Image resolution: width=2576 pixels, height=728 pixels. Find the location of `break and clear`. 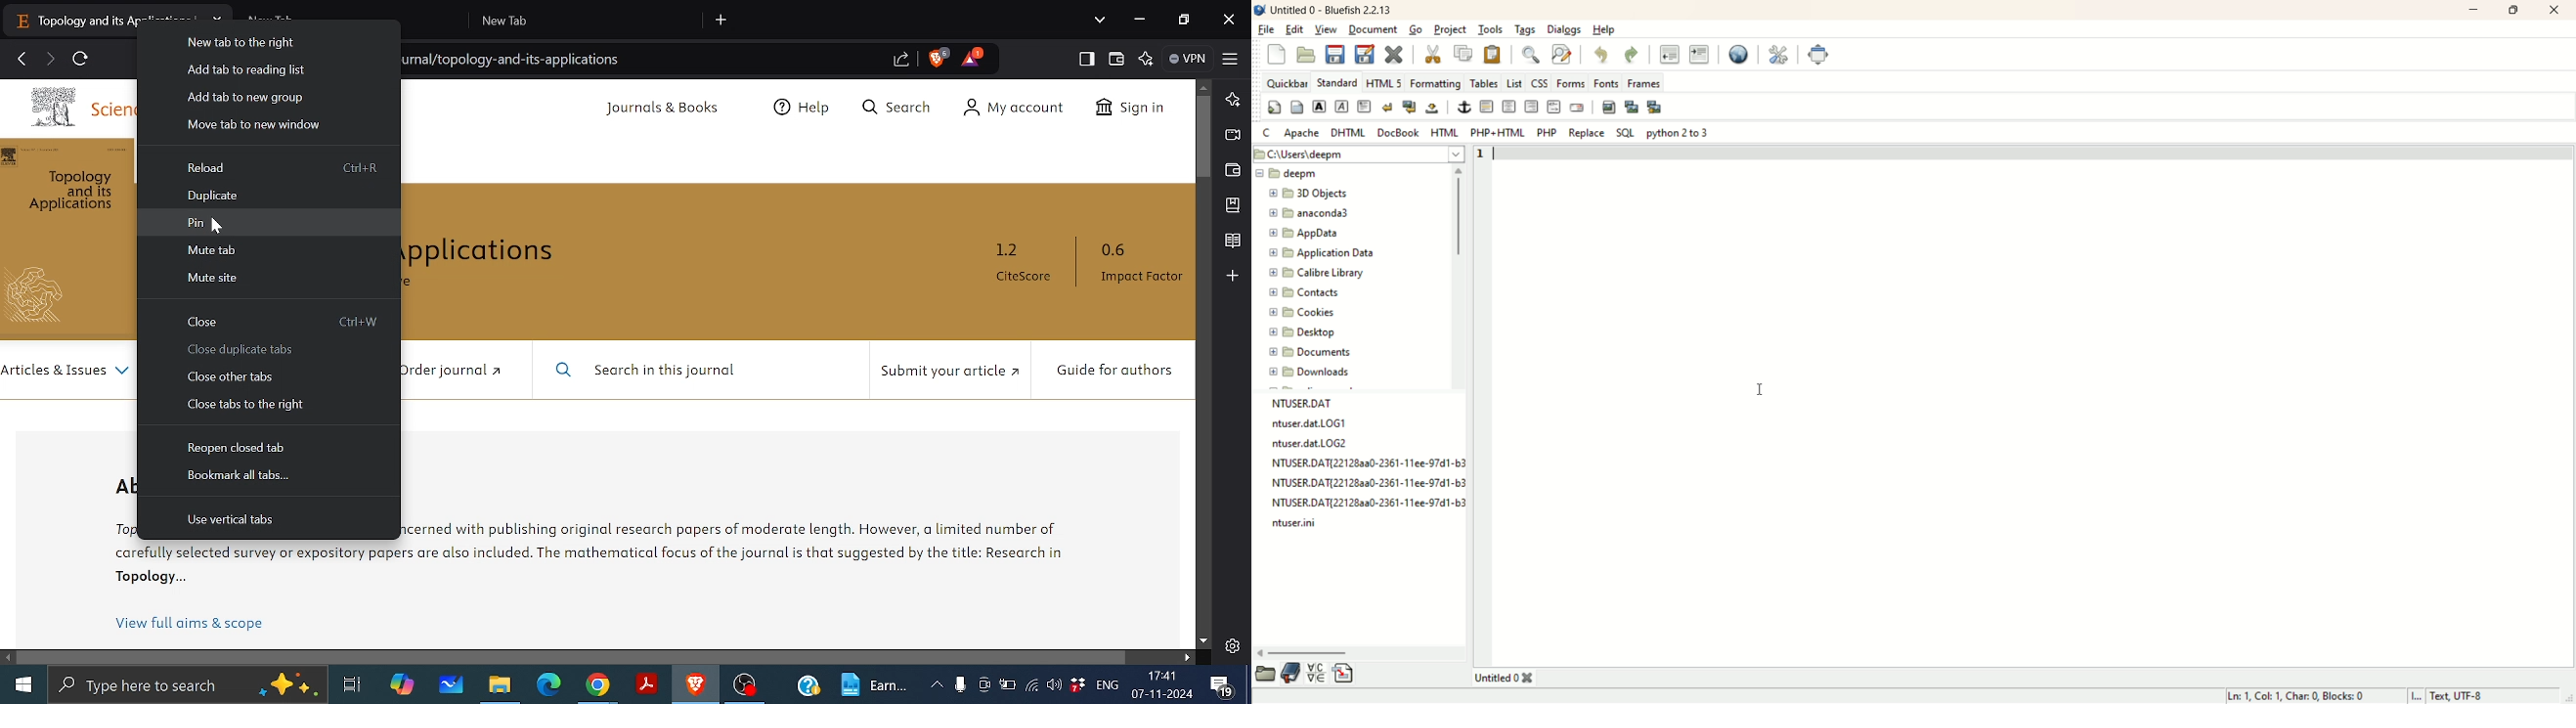

break and clear is located at coordinates (1409, 108).